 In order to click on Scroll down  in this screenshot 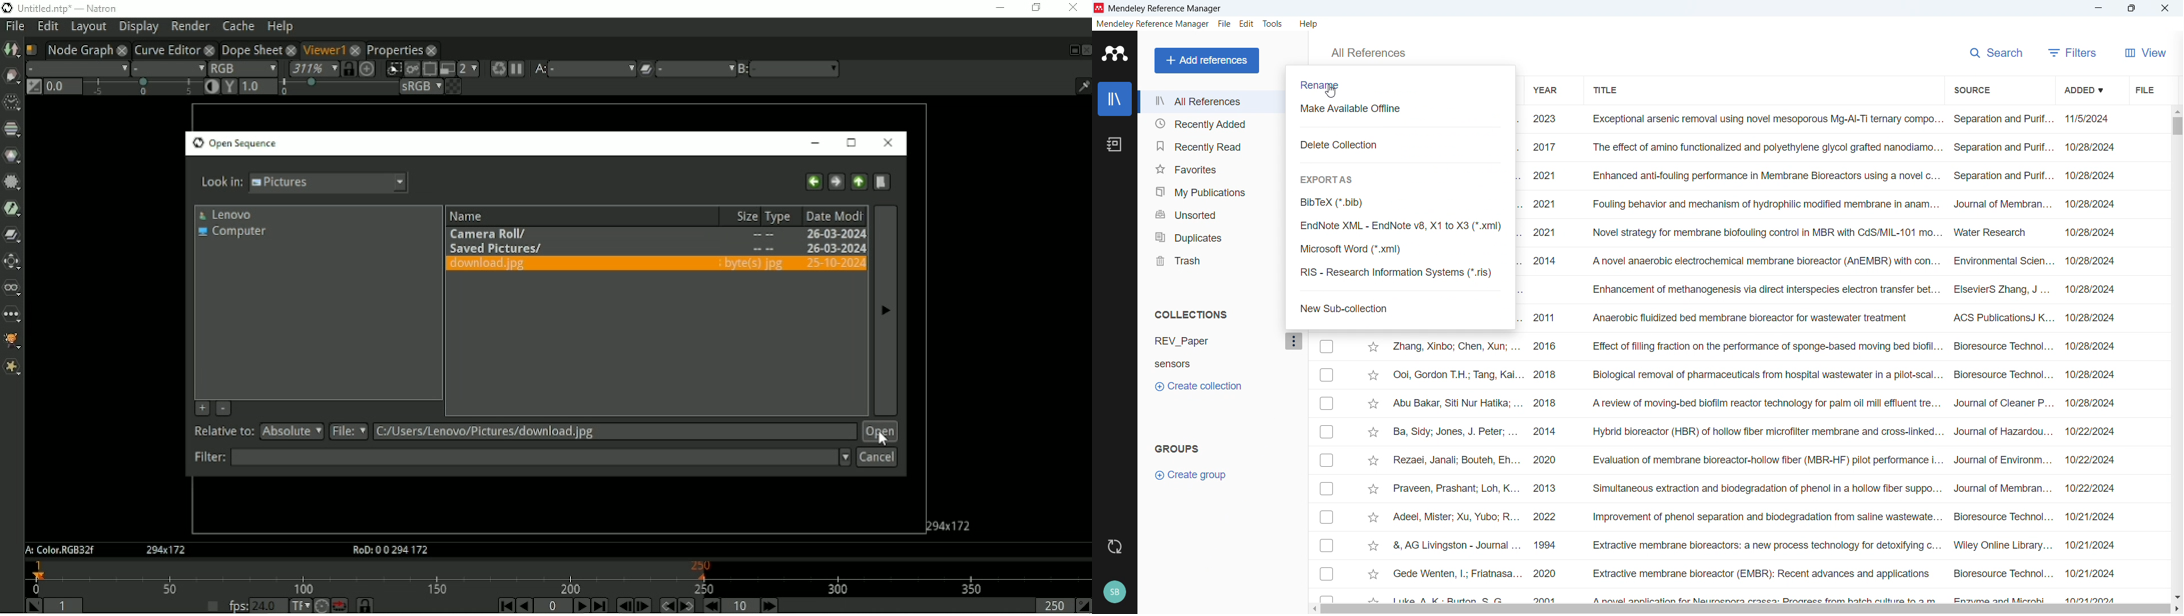, I will do `click(2177, 596)`.